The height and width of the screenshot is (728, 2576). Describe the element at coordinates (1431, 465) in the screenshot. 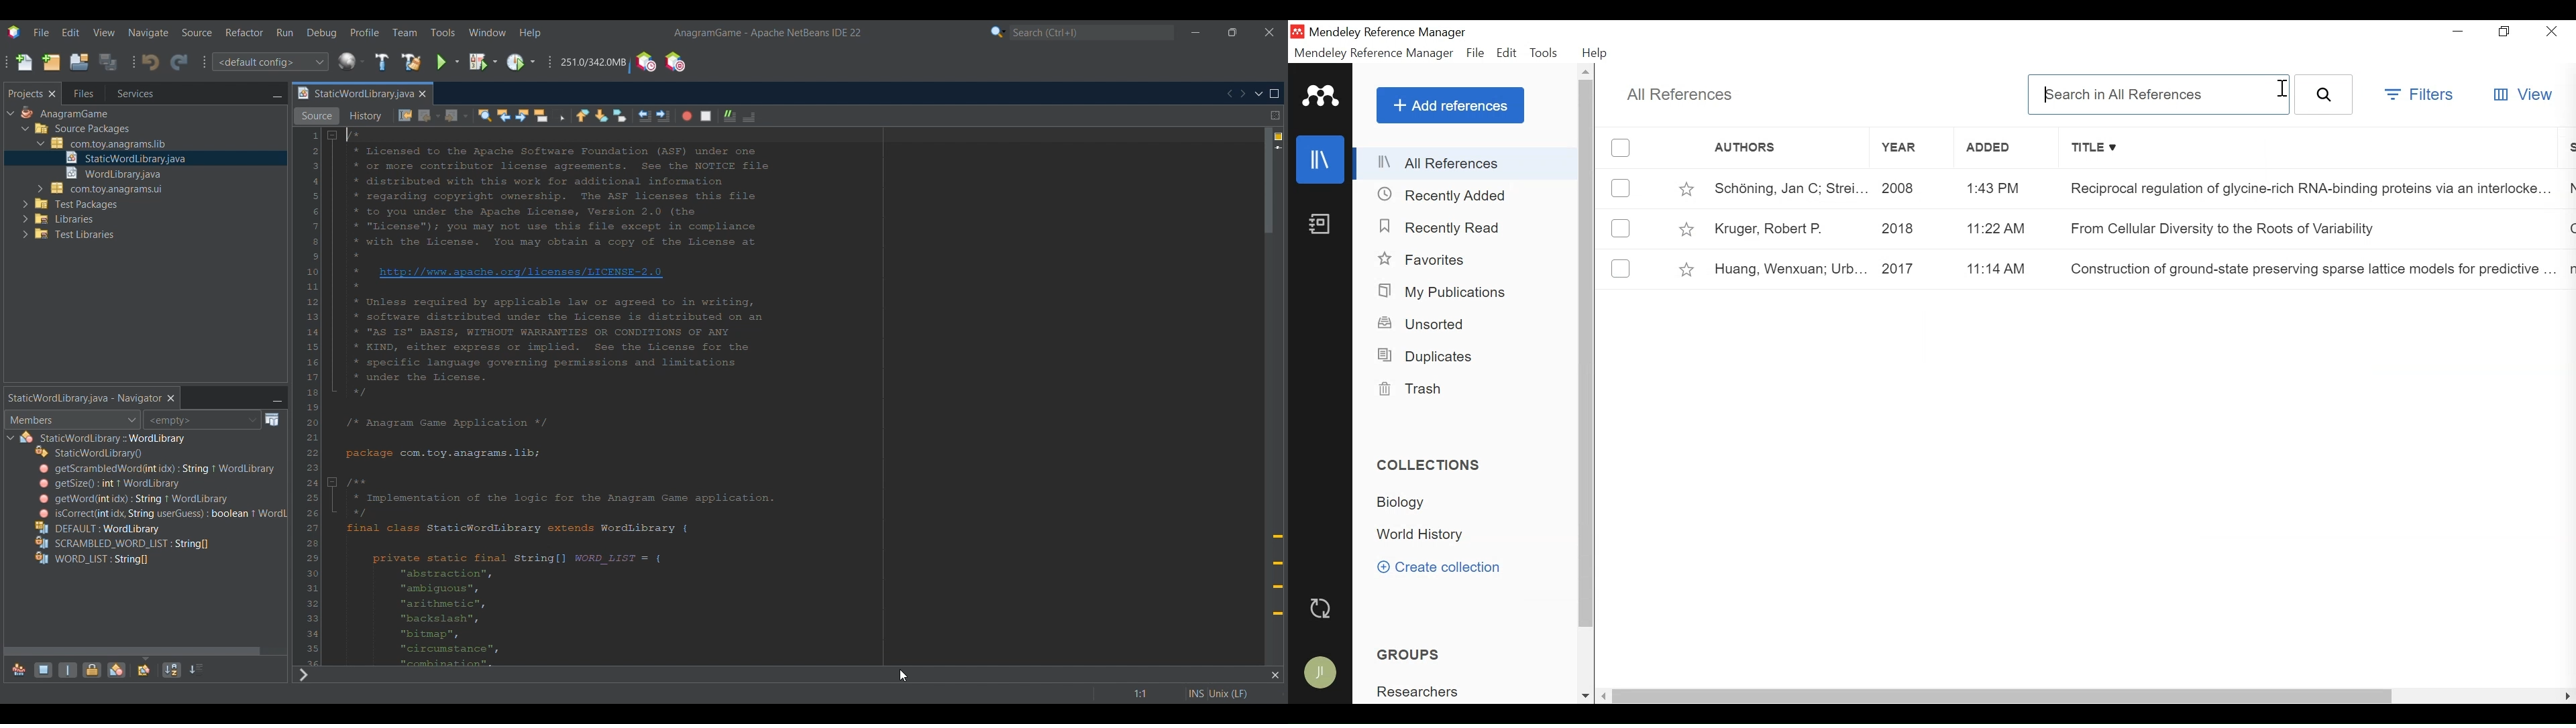

I see `Collection` at that location.